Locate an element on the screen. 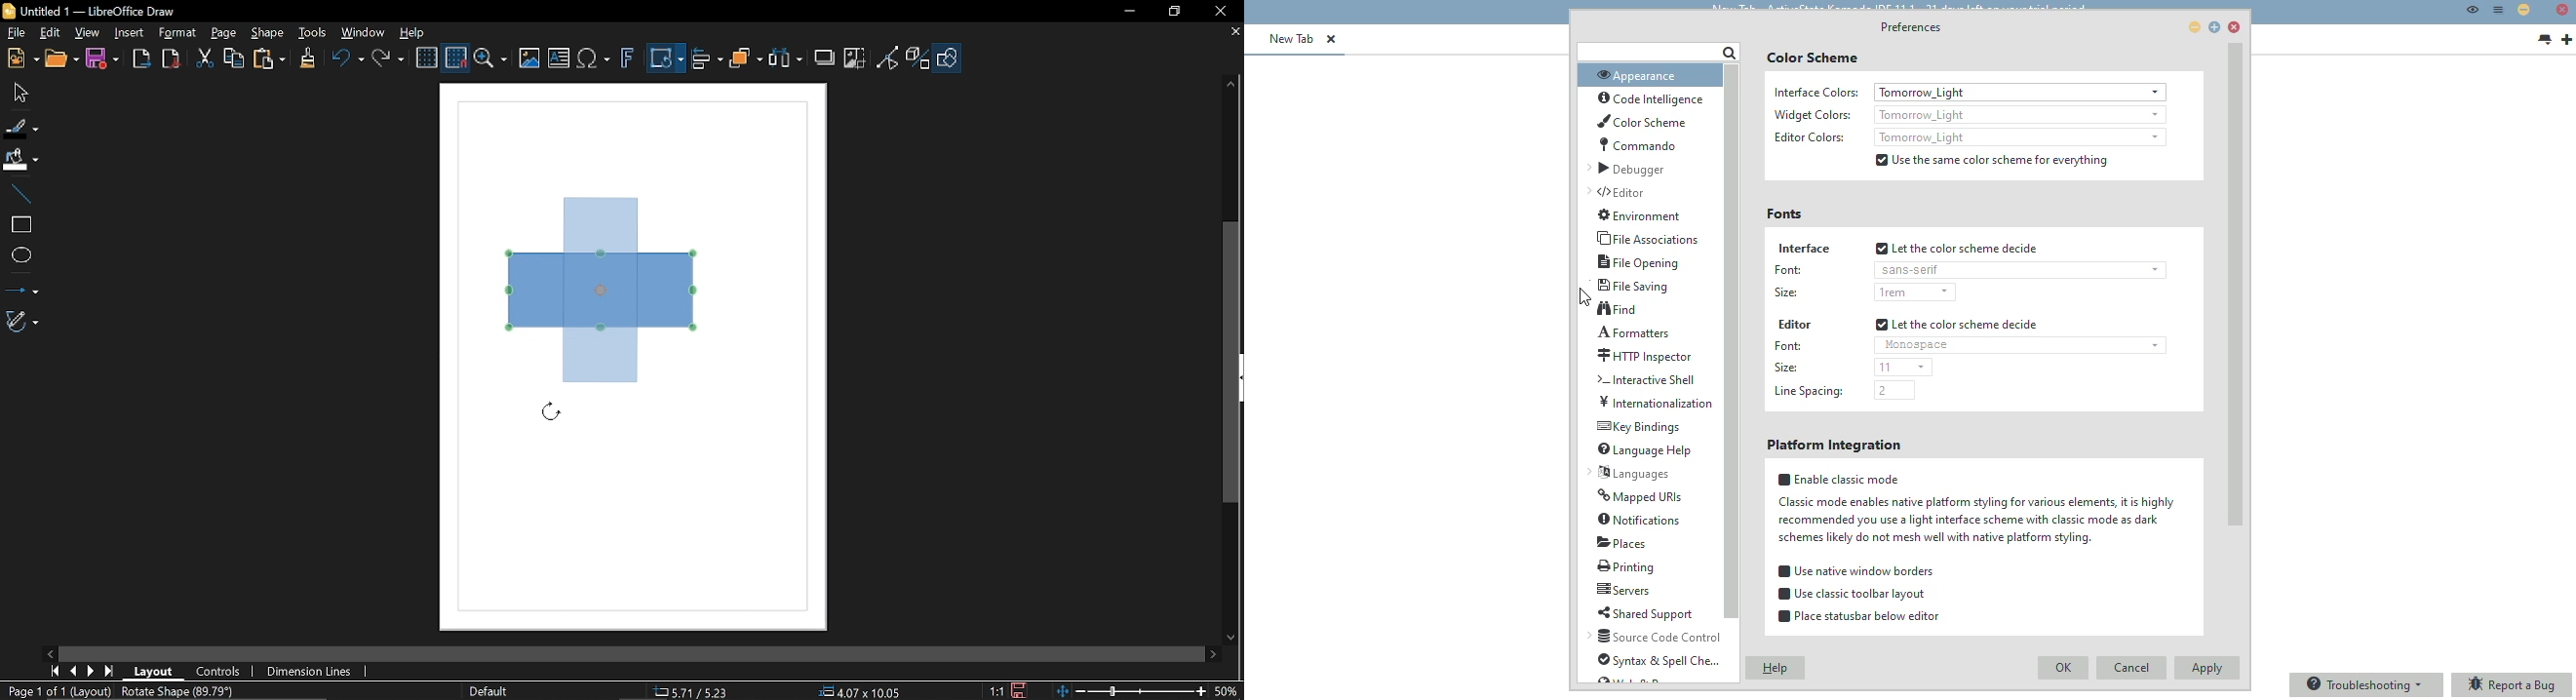  Rectangle (direction the diagram is changing to) is located at coordinates (600, 286).